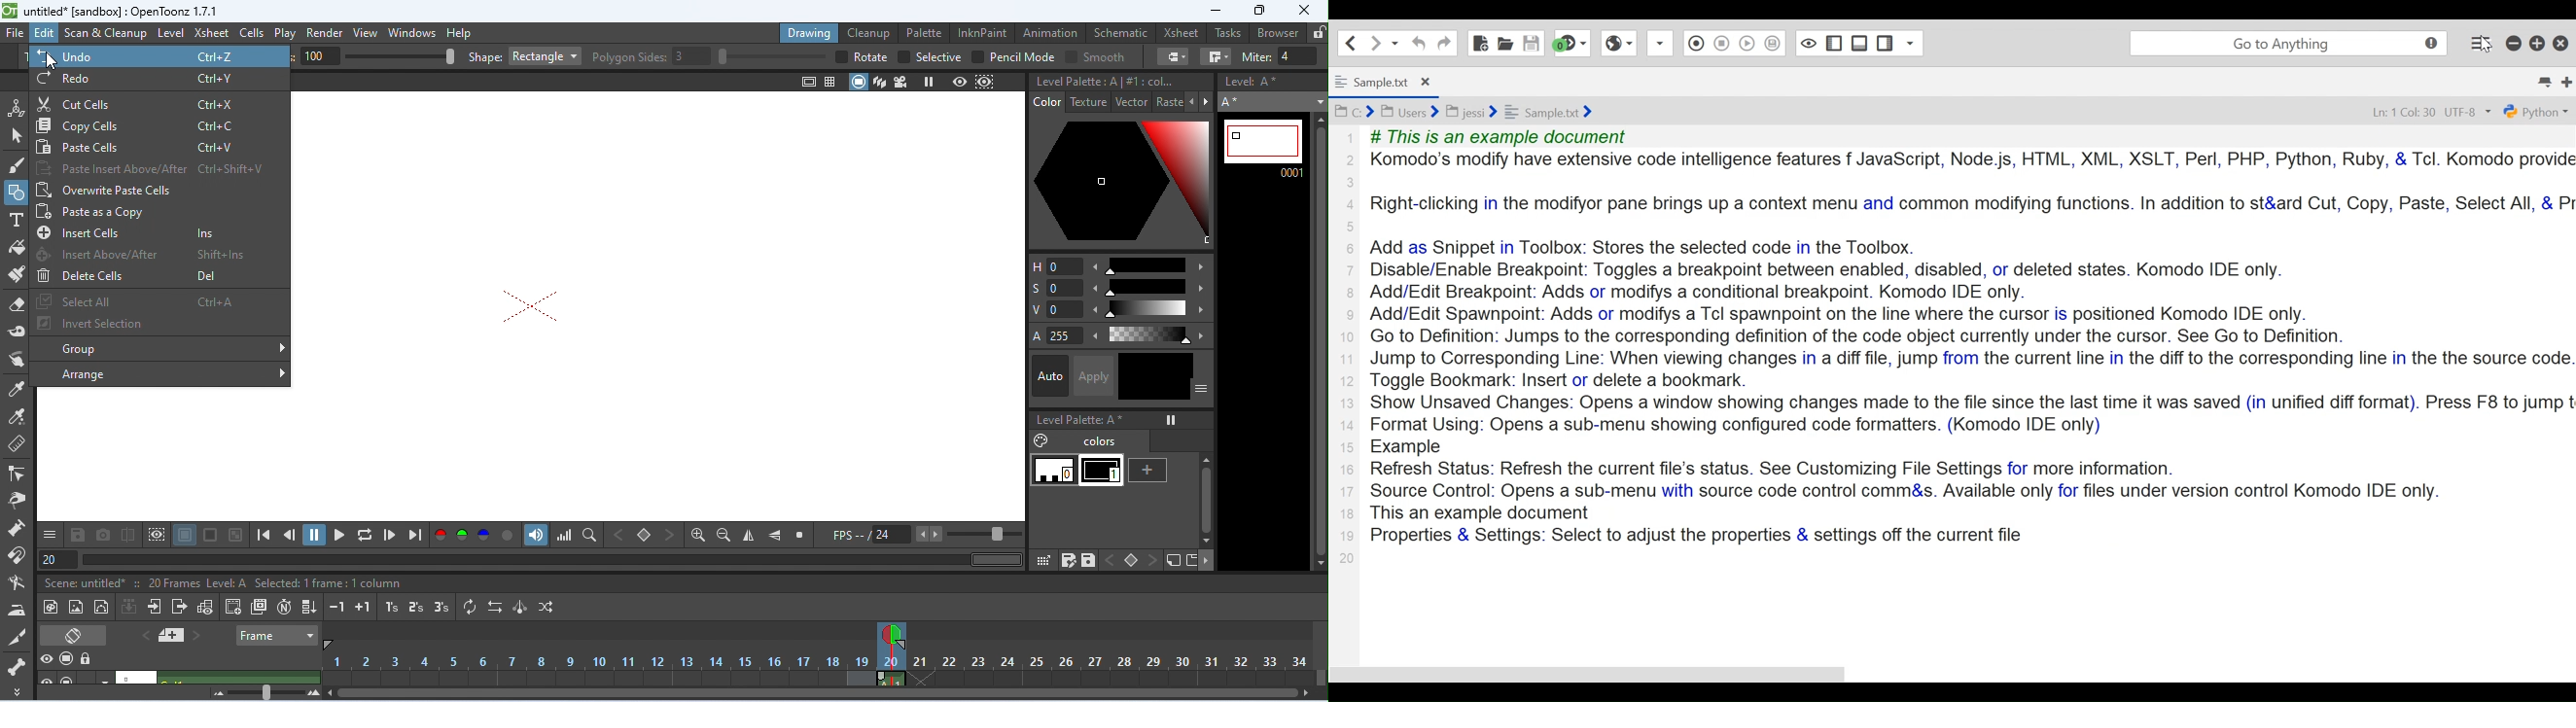 The height and width of the screenshot is (728, 2576). Describe the element at coordinates (1260, 11) in the screenshot. I see `maximize` at that location.